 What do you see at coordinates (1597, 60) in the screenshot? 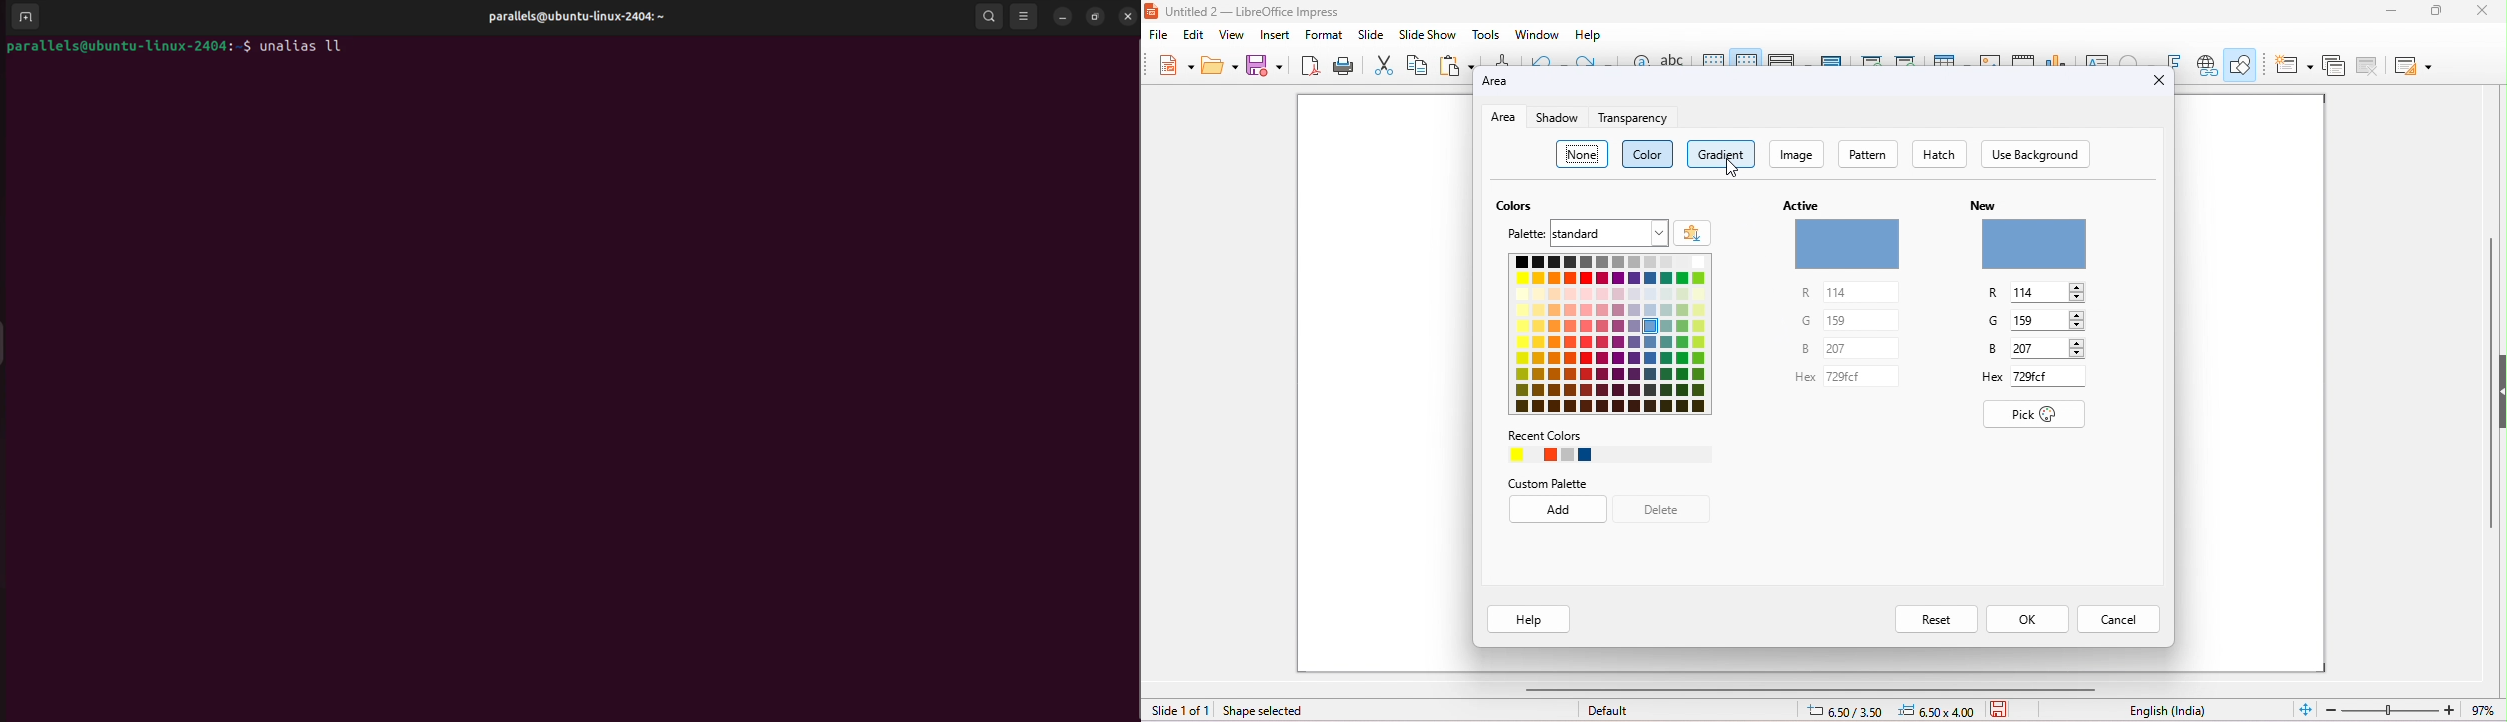
I see `redo` at bounding box center [1597, 60].